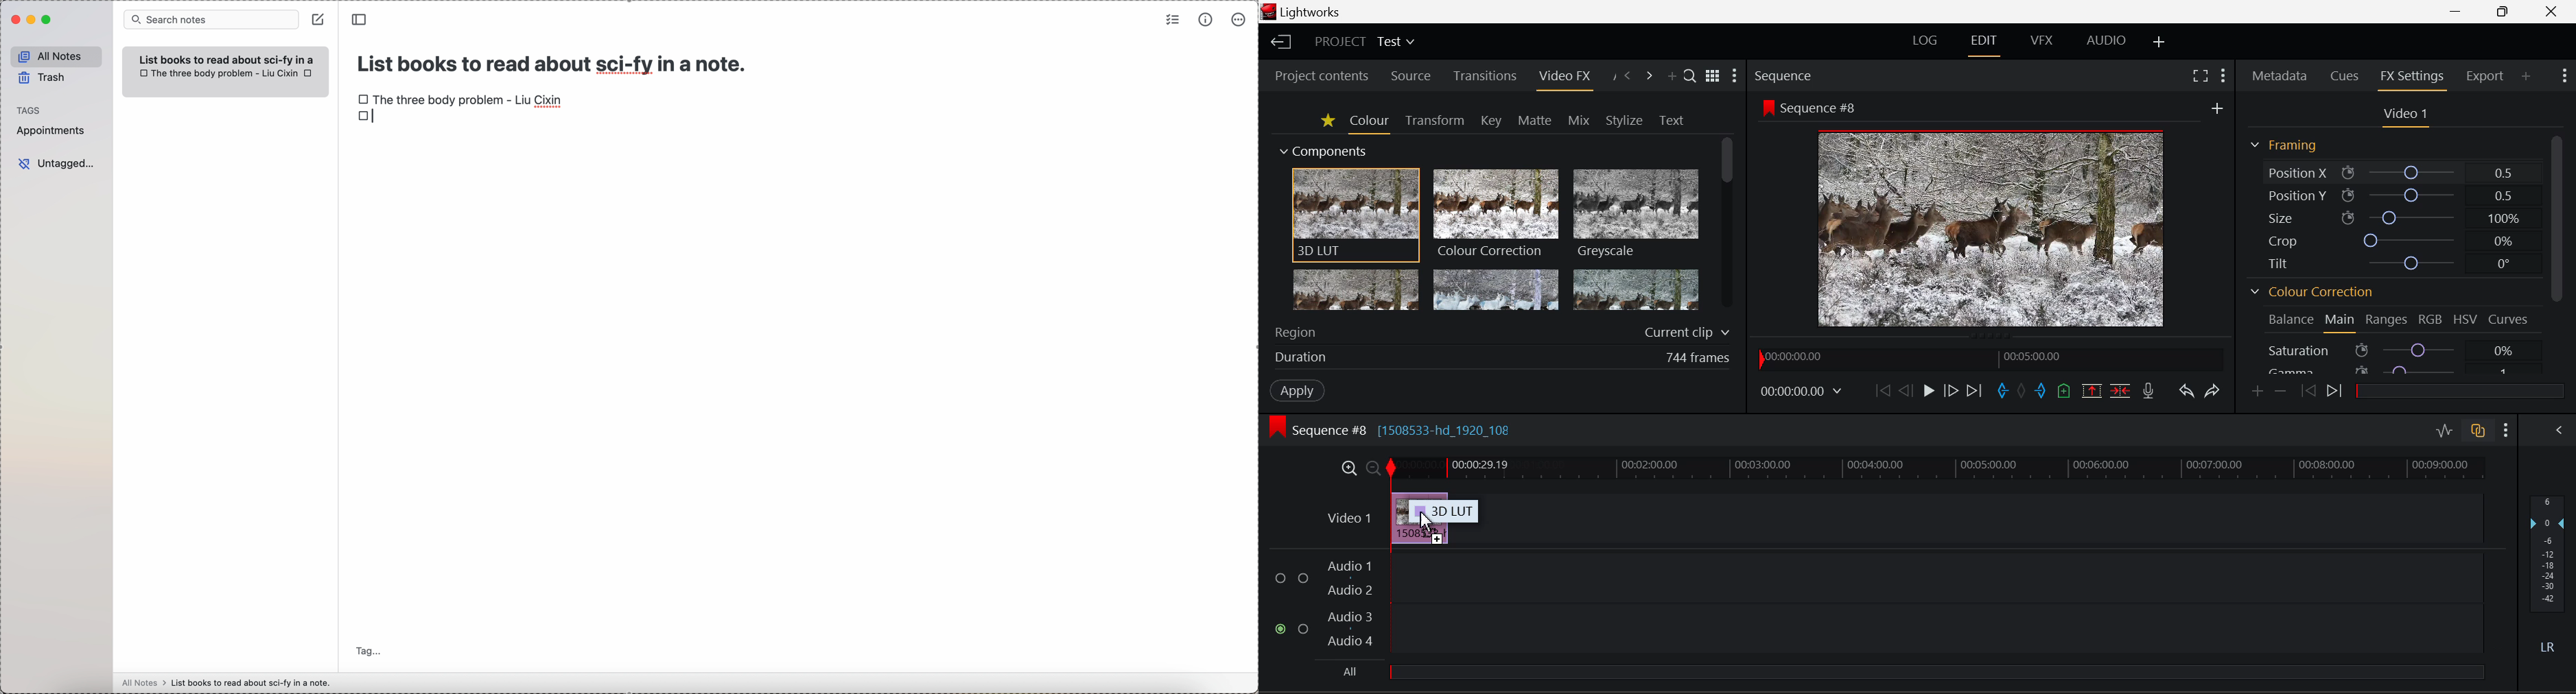  What do you see at coordinates (1203, 20) in the screenshot?
I see `metrics` at bounding box center [1203, 20].